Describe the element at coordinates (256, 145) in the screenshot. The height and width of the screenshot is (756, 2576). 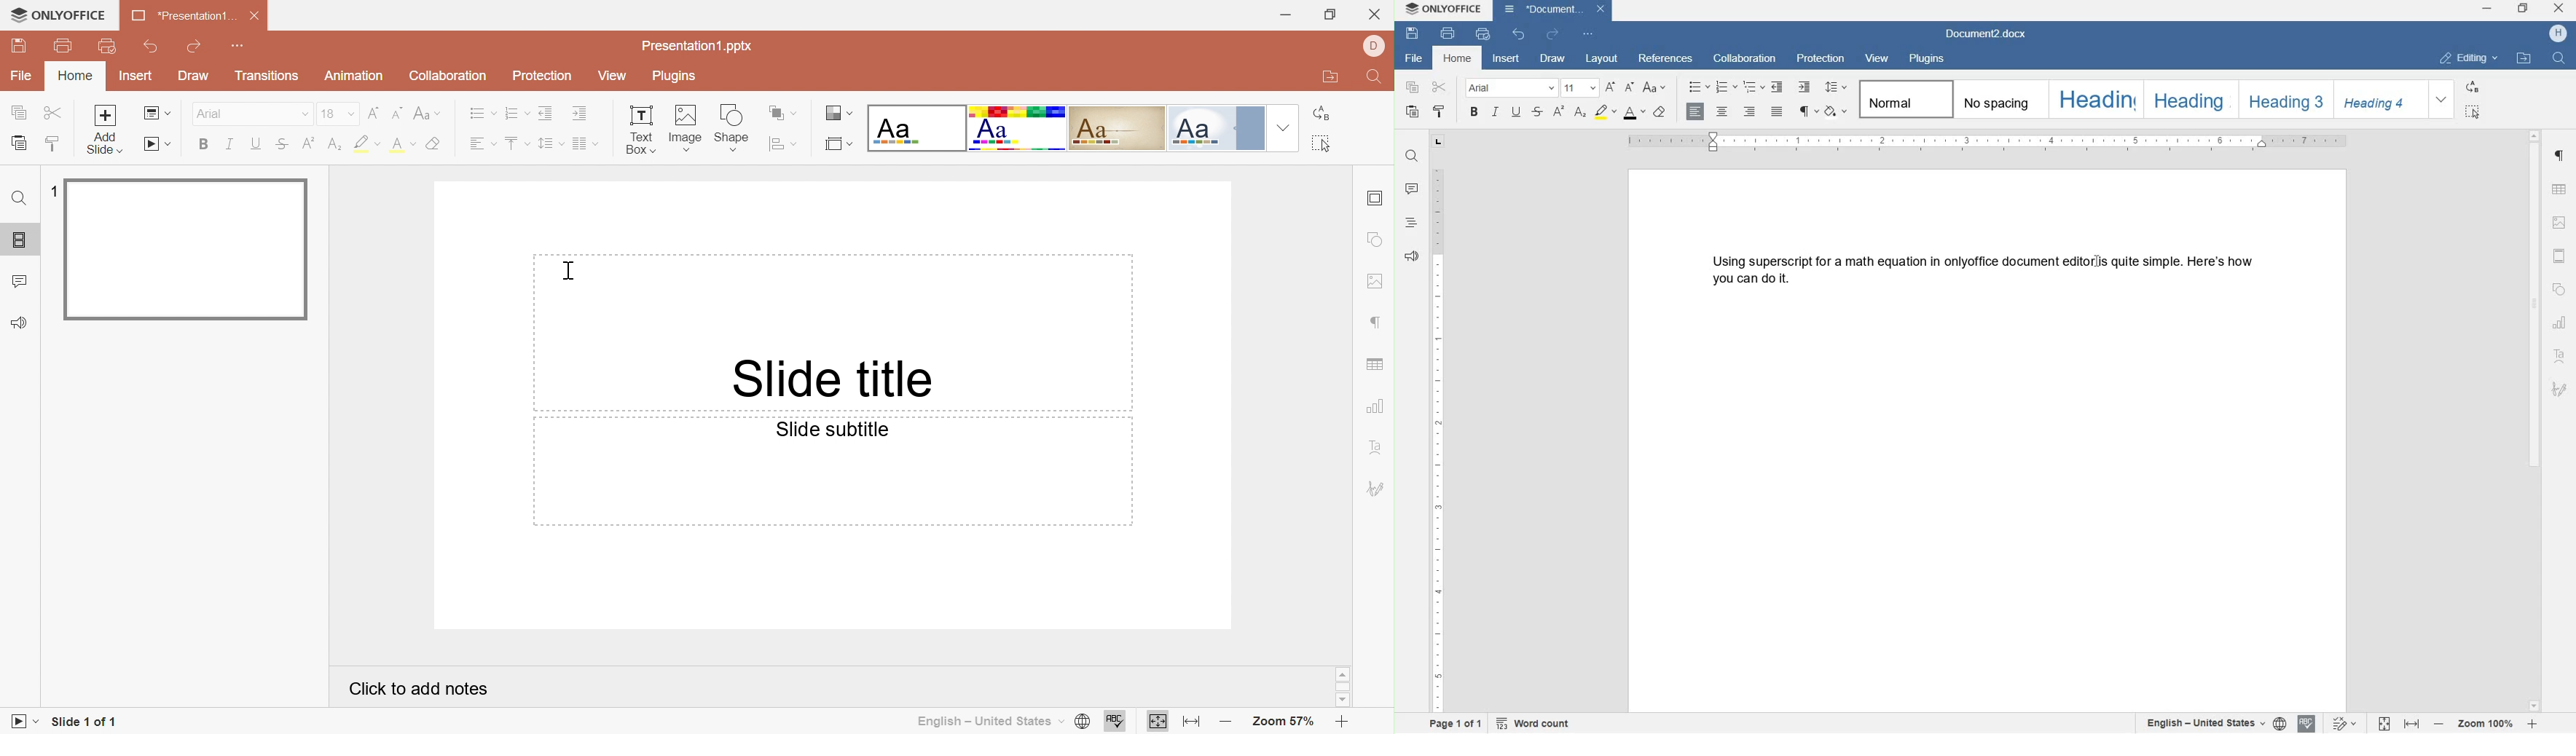
I see `Underline` at that location.